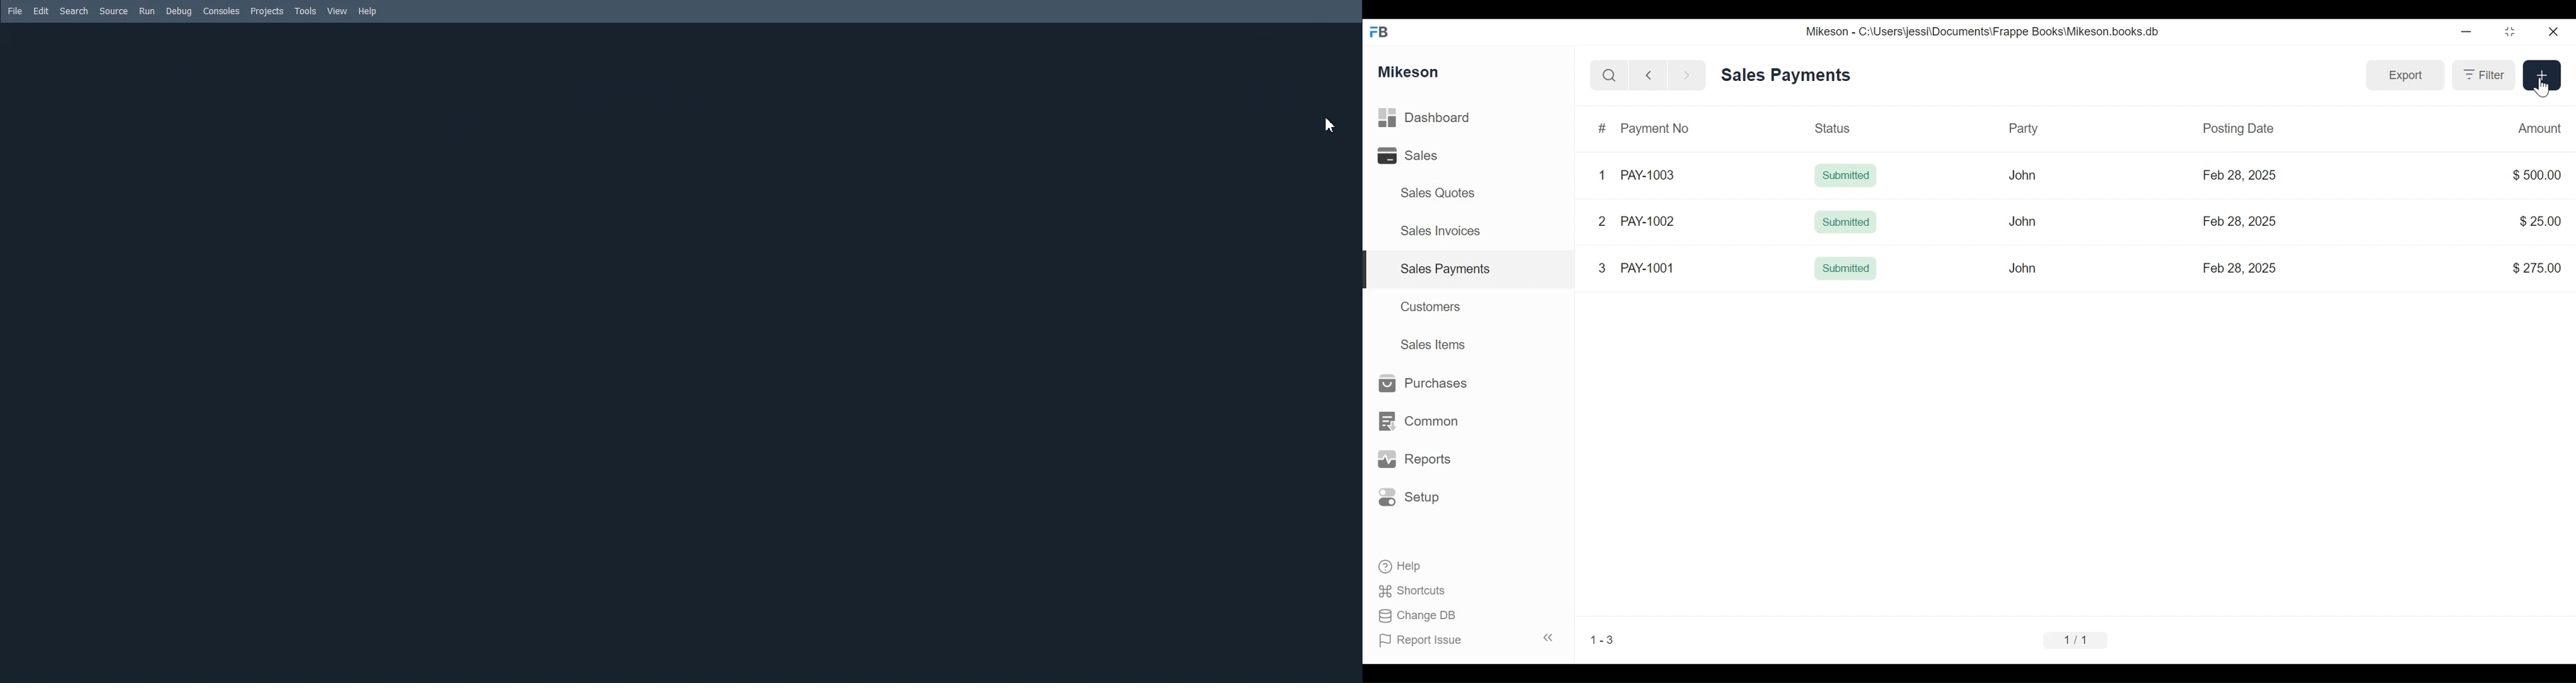  What do you see at coordinates (1425, 415) in the screenshot?
I see `Common` at bounding box center [1425, 415].